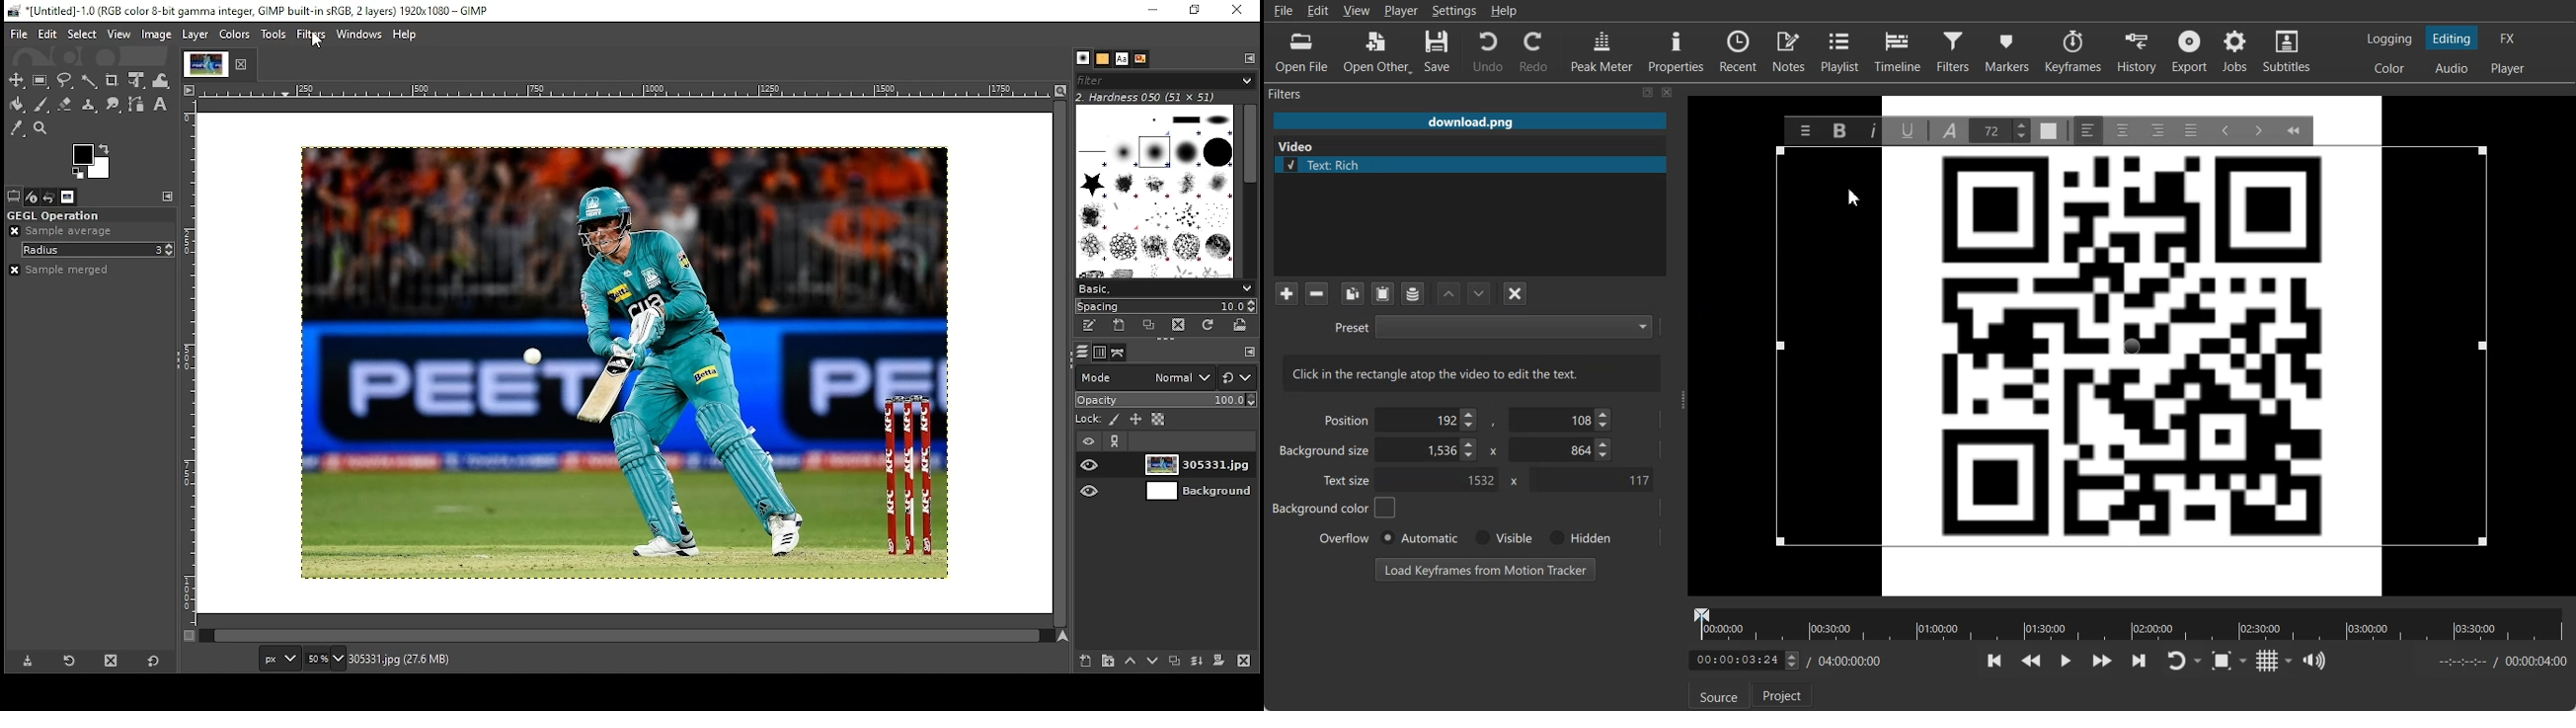 This screenshot has width=2576, height=728. What do you see at coordinates (2390, 69) in the screenshot?
I see `Switching to the Color layout` at bounding box center [2390, 69].